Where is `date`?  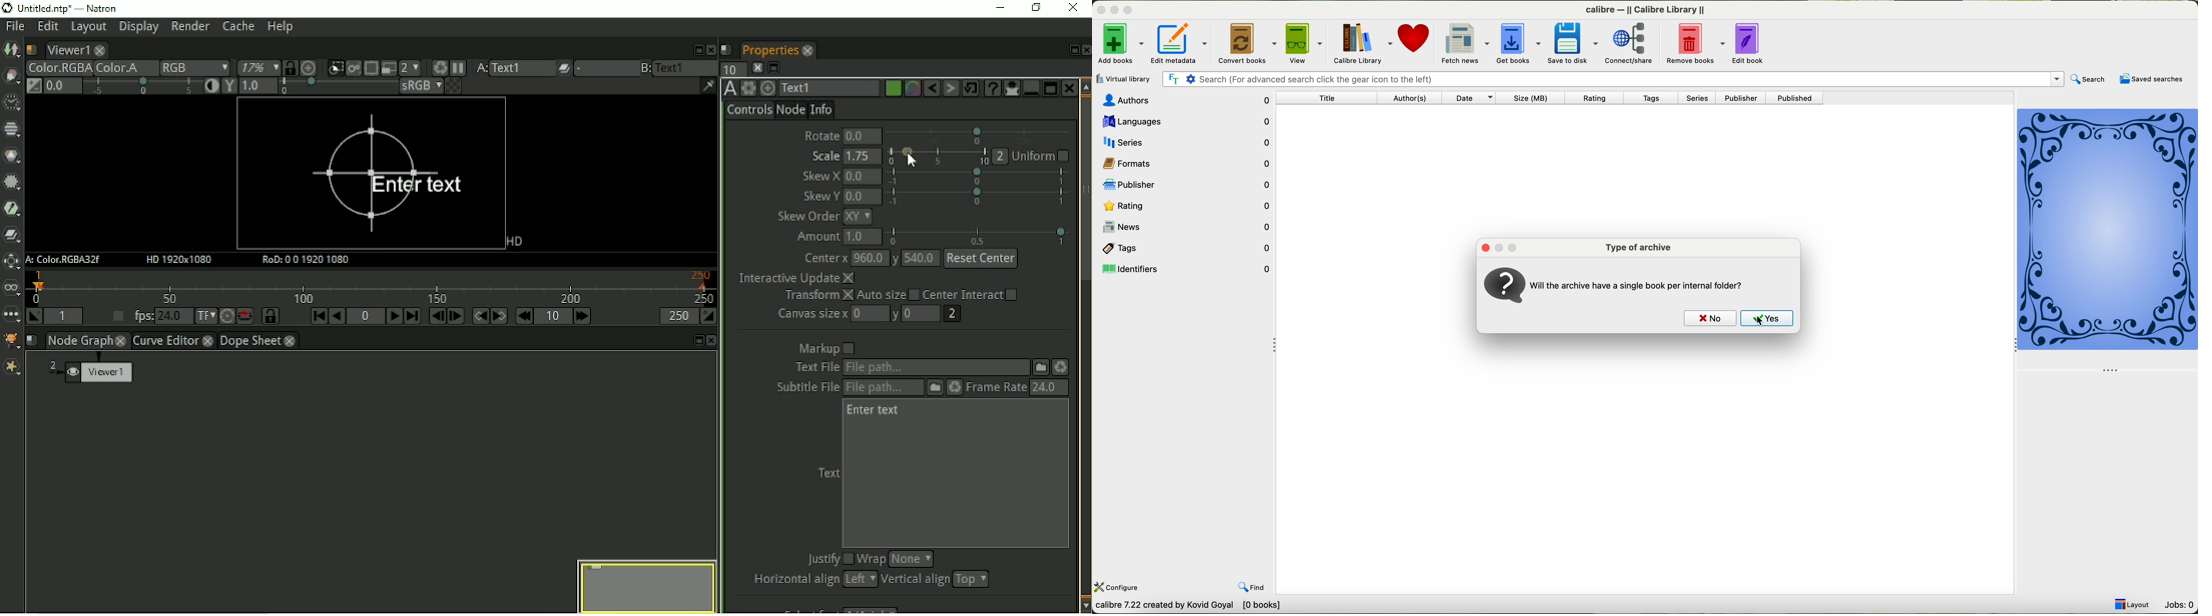
date is located at coordinates (1469, 98).